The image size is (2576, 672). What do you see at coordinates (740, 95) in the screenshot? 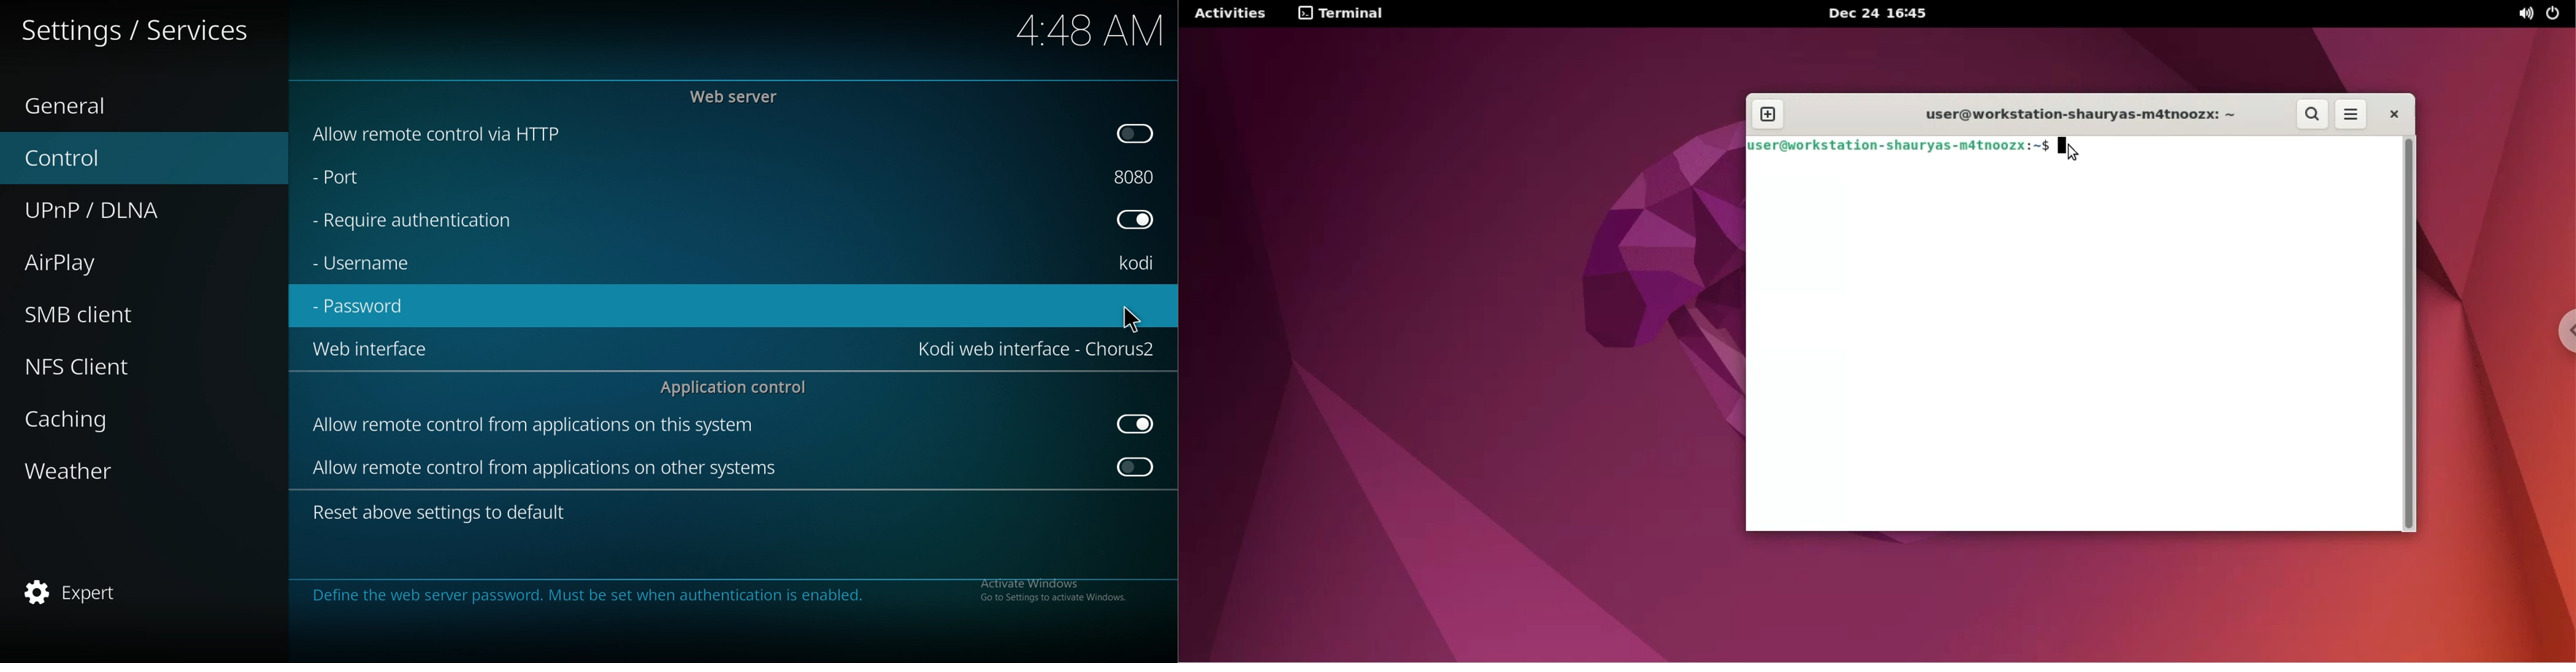
I see `web server` at bounding box center [740, 95].